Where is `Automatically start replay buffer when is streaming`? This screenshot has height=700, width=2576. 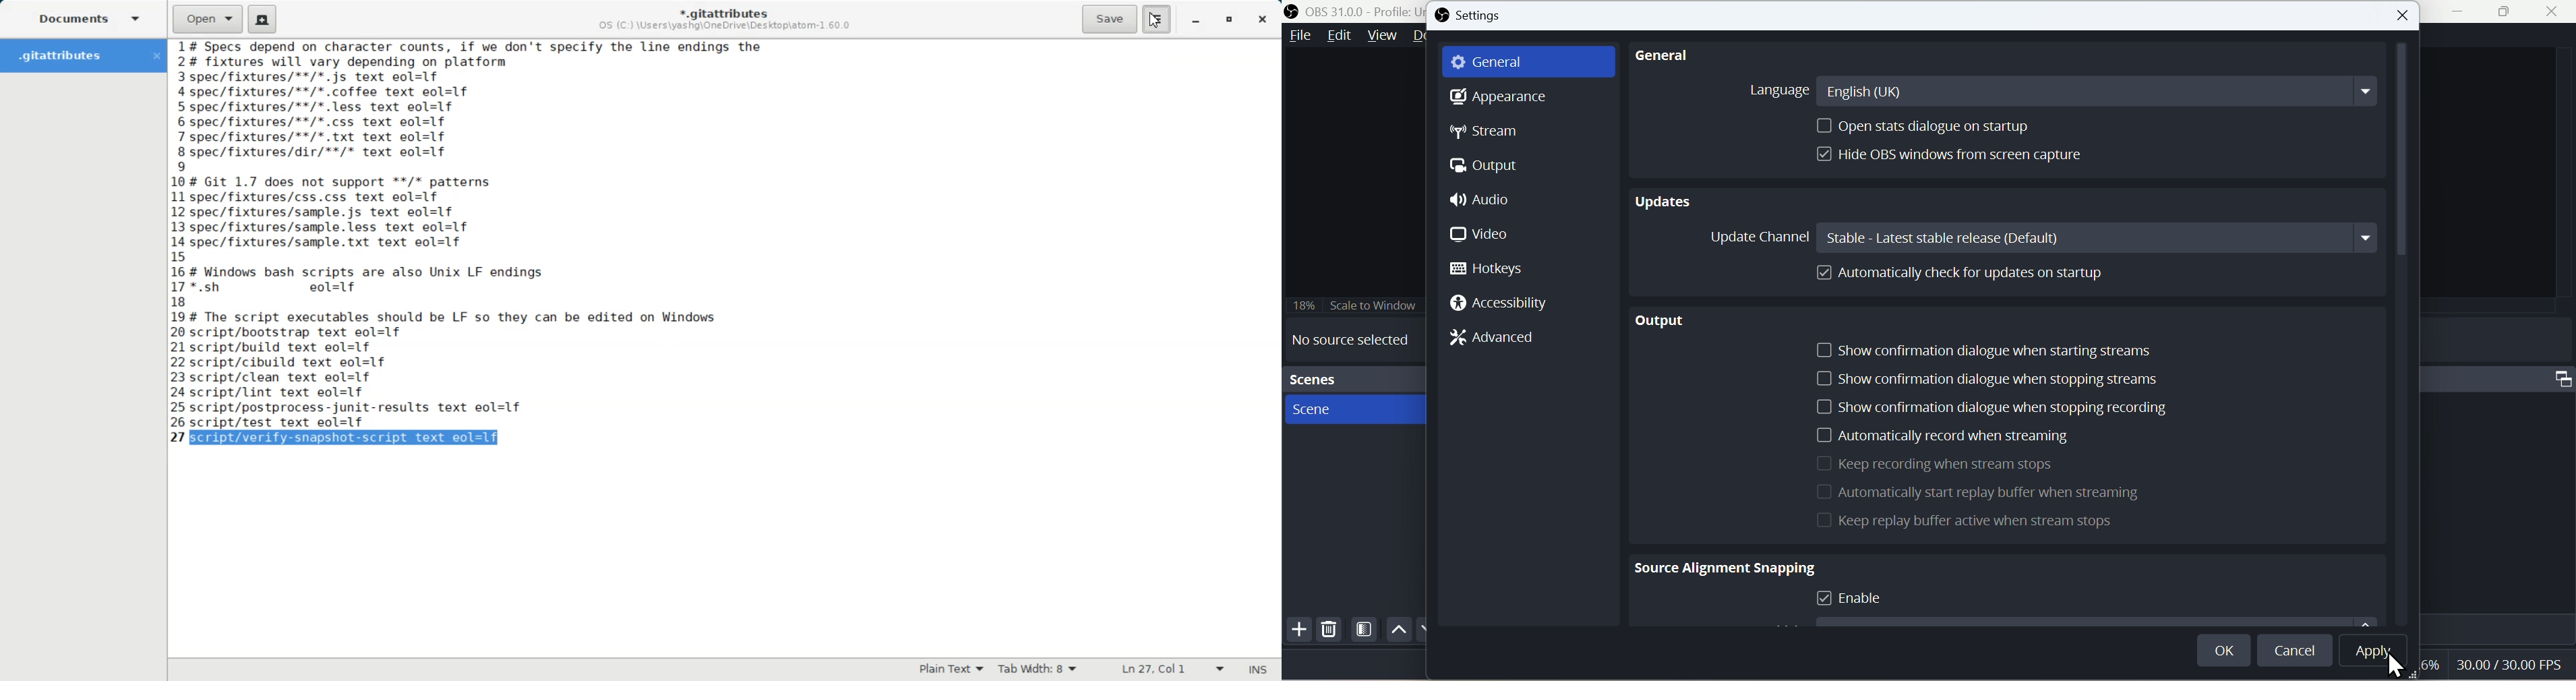 Automatically start replay buffer when is streaming is located at coordinates (1978, 494).